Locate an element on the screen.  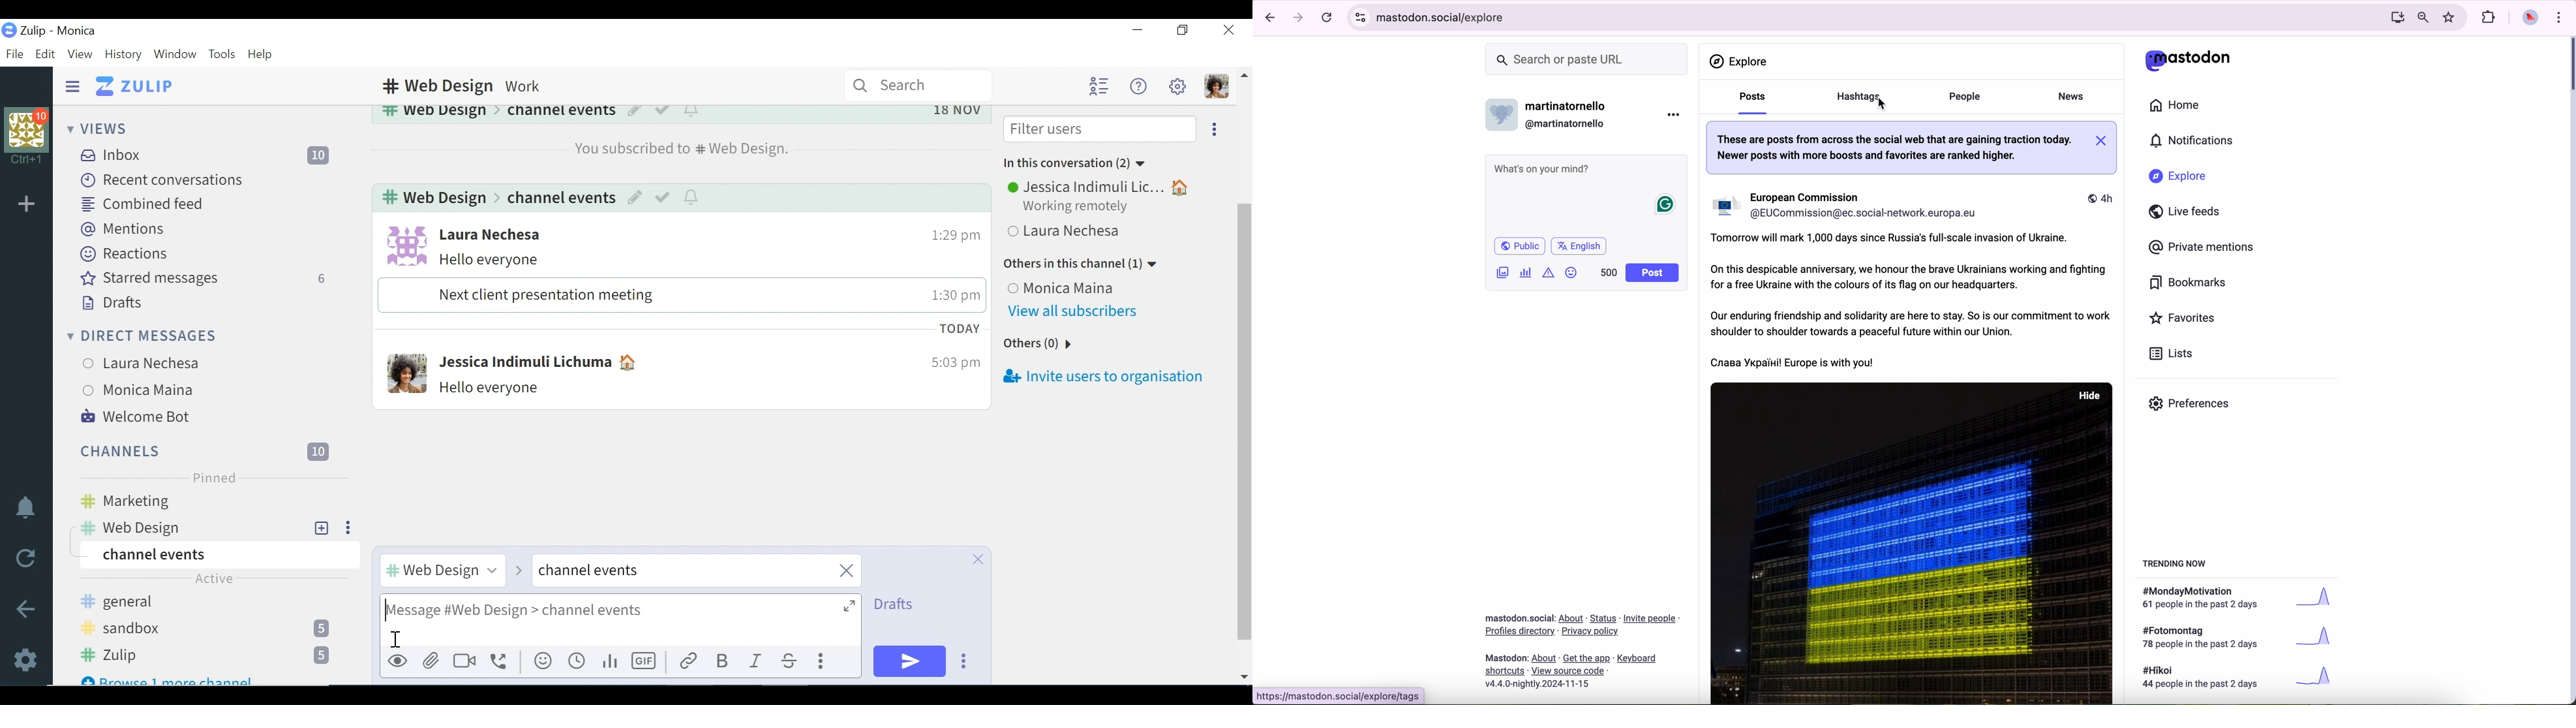
user profile photo is located at coordinates (406, 247).